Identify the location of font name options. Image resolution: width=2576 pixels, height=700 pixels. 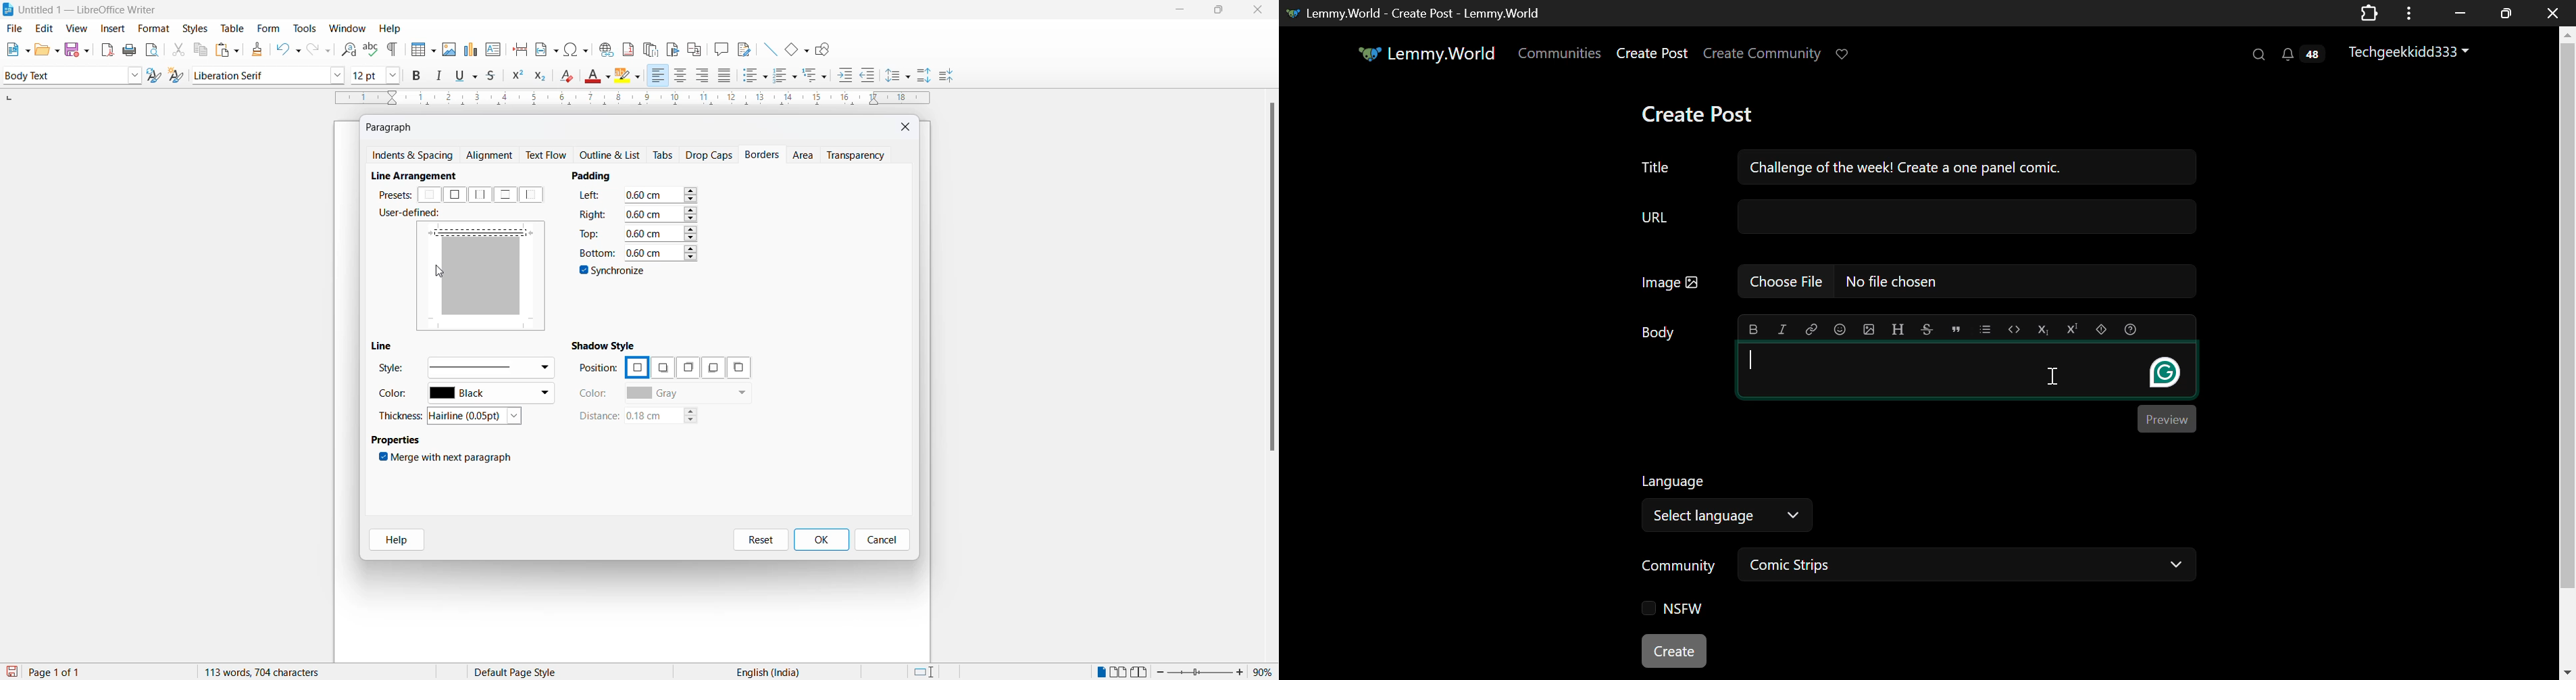
(338, 75).